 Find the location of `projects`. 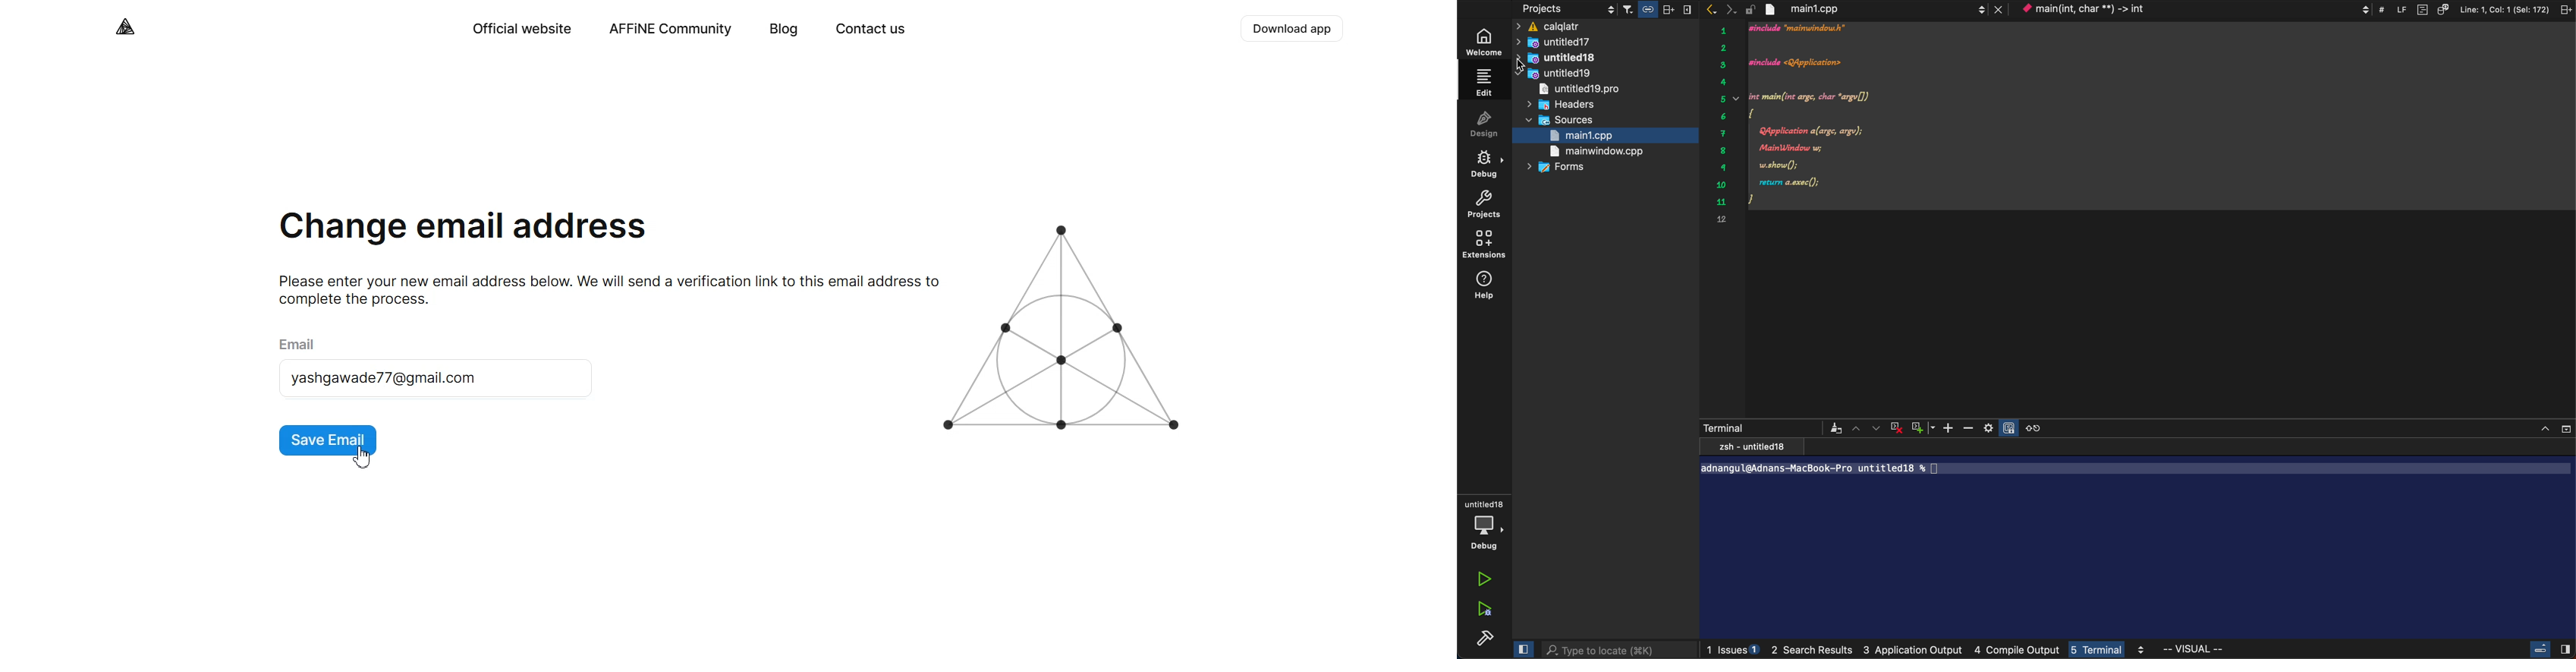

projects is located at coordinates (1488, 205).